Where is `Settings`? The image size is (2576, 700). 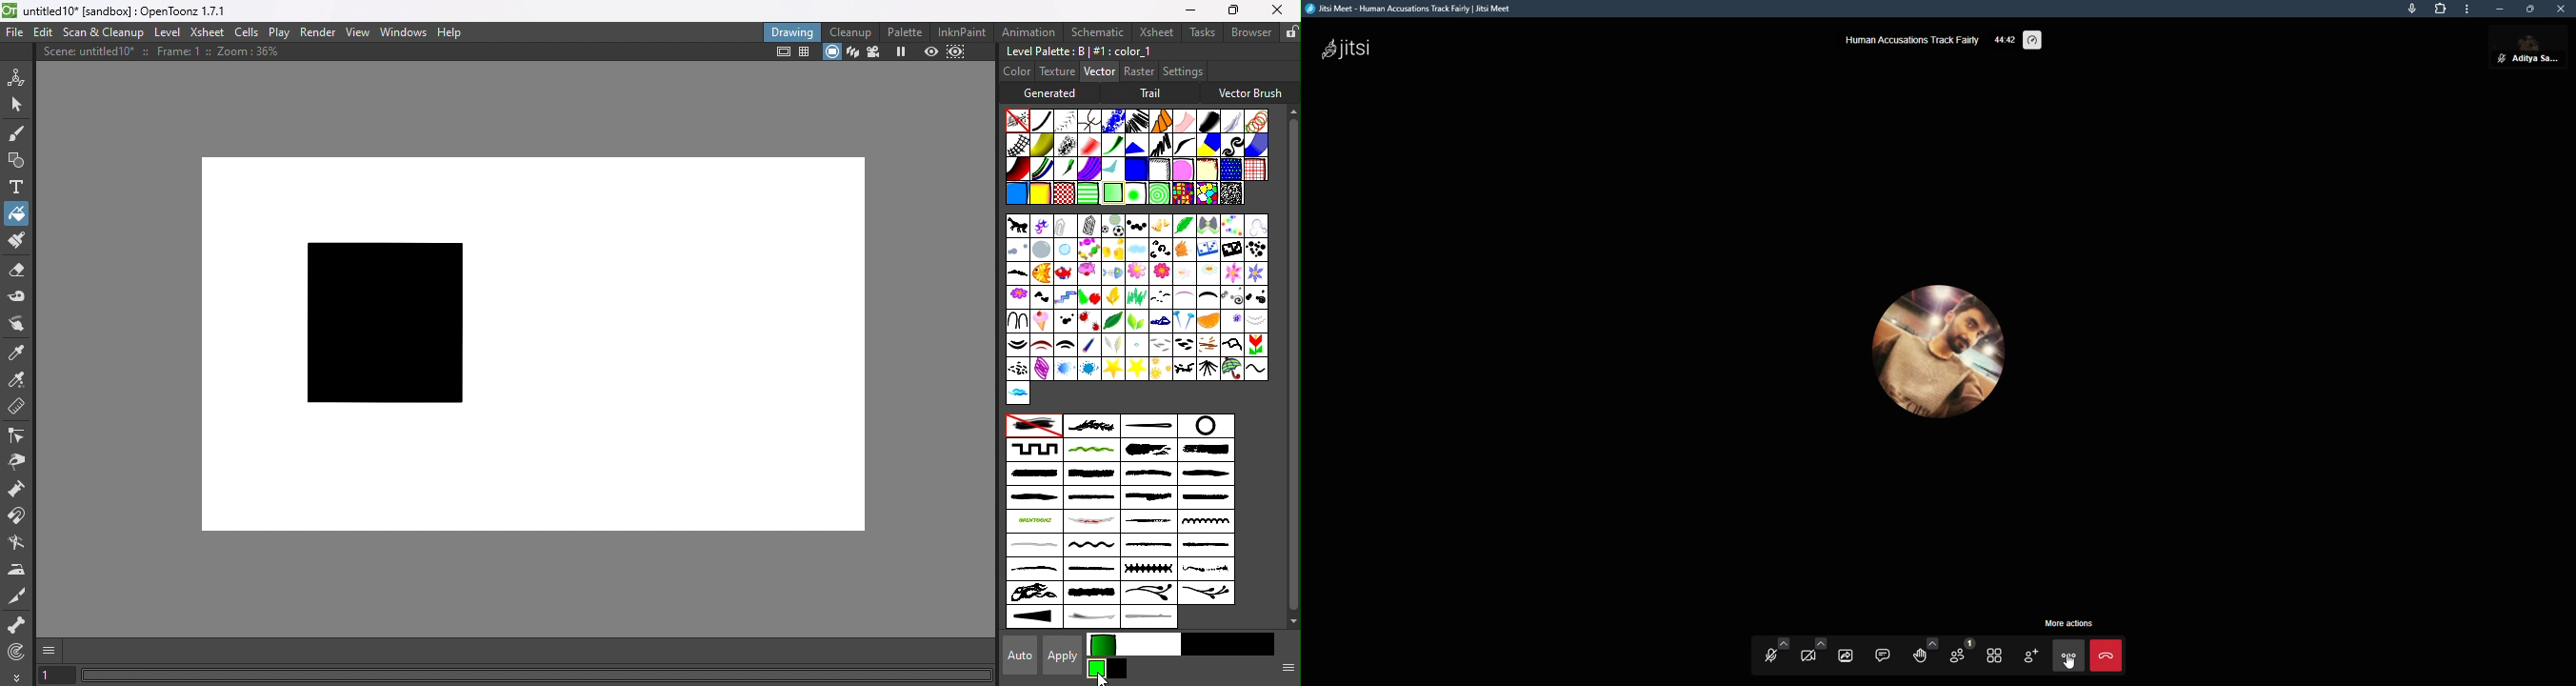
Settings is located at coordinates (1182, 71).